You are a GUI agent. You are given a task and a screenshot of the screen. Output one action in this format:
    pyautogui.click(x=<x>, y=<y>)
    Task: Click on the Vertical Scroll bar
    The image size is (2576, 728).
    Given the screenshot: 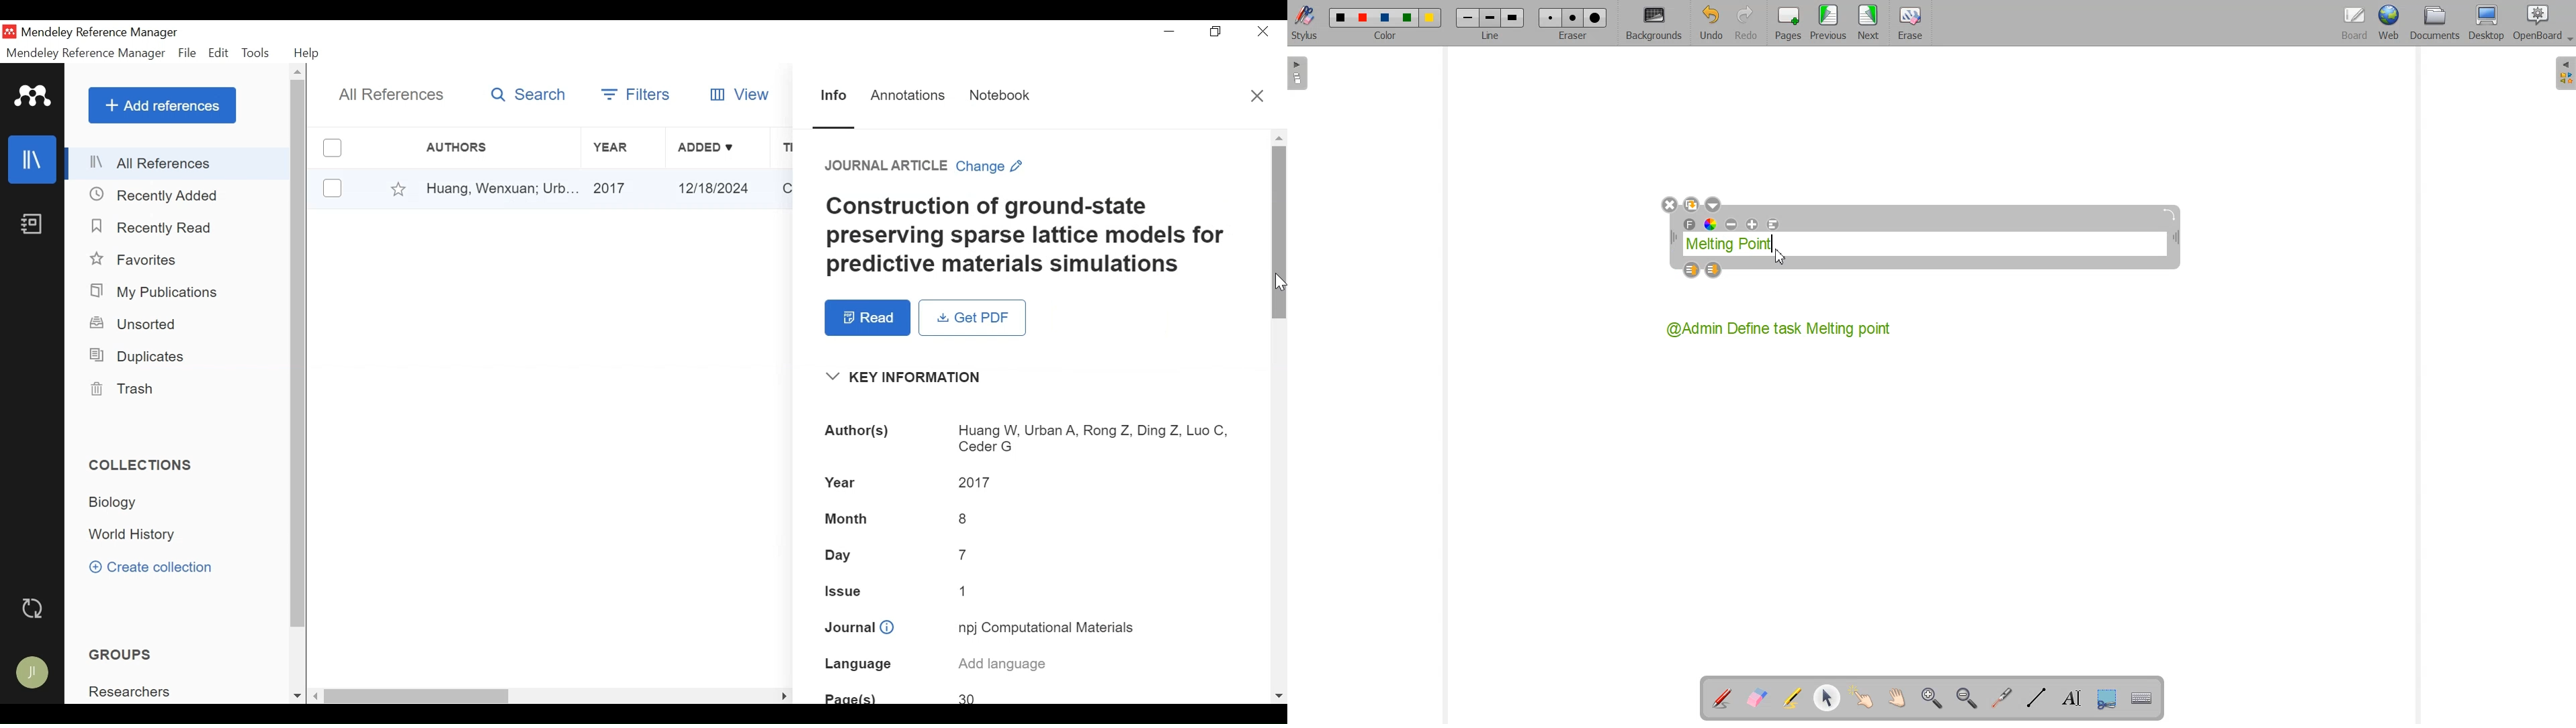 What is the action you would take?
    pyautogui.click(x=1279, y=233)
    